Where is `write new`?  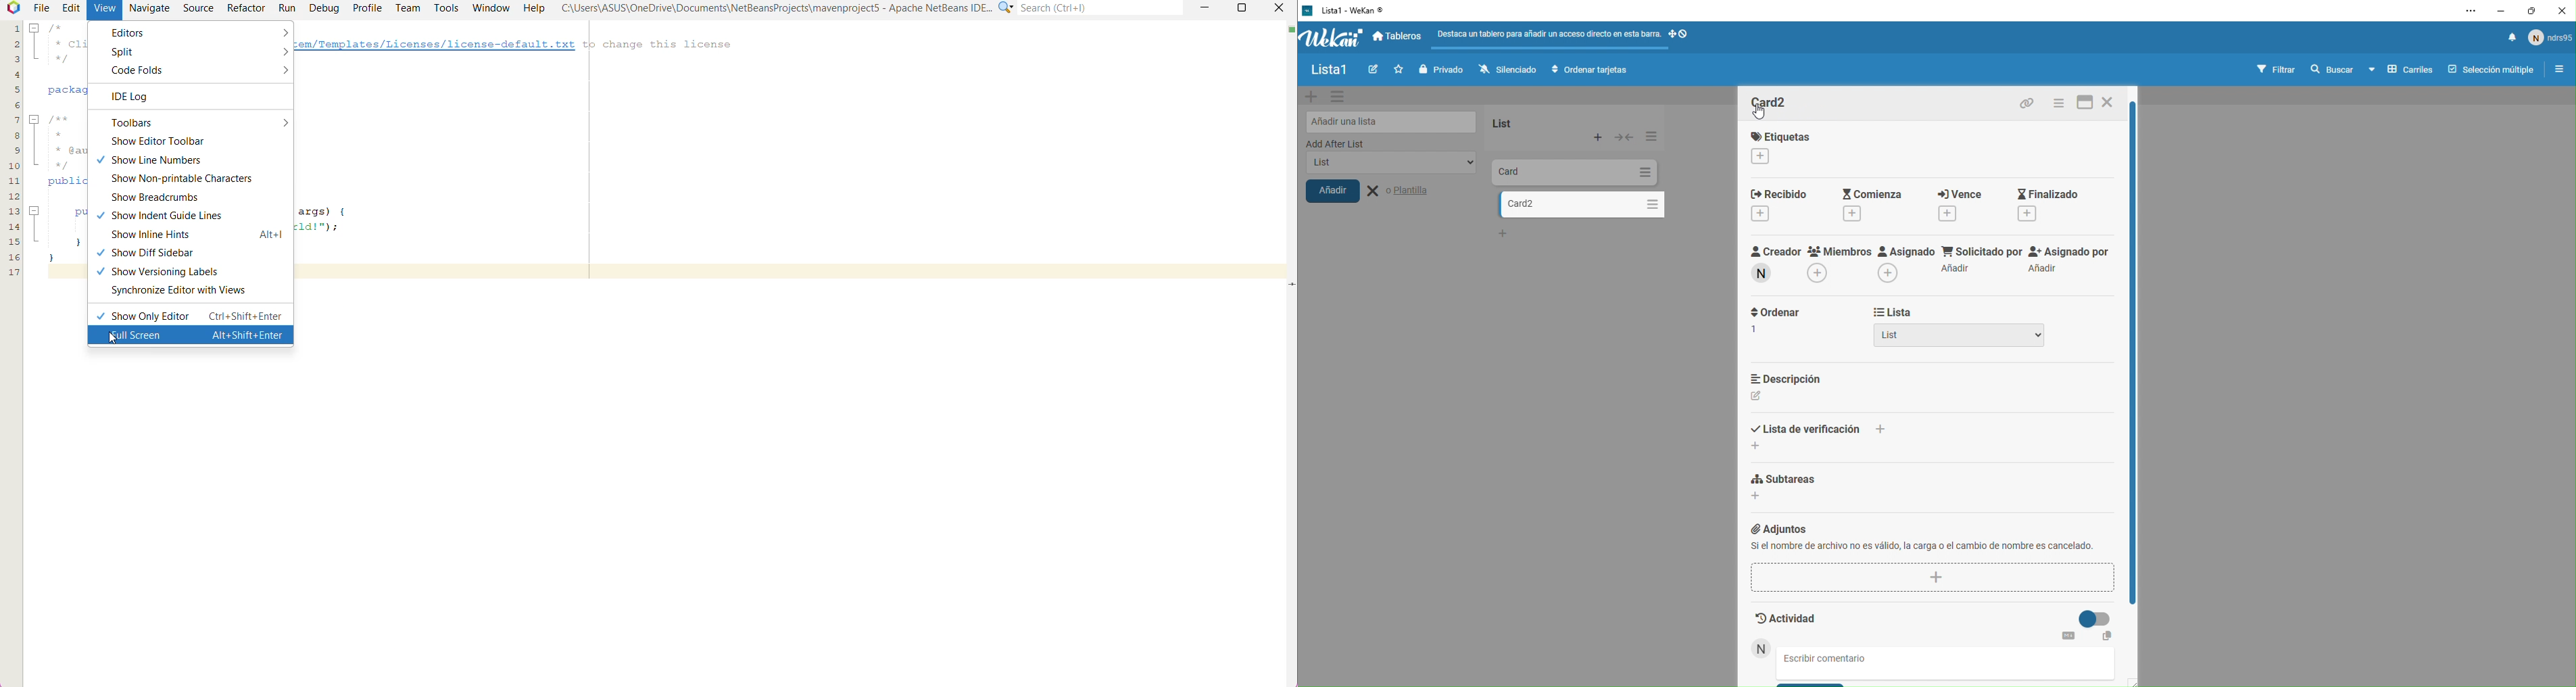 write new is located at coordinates (1371, 71).